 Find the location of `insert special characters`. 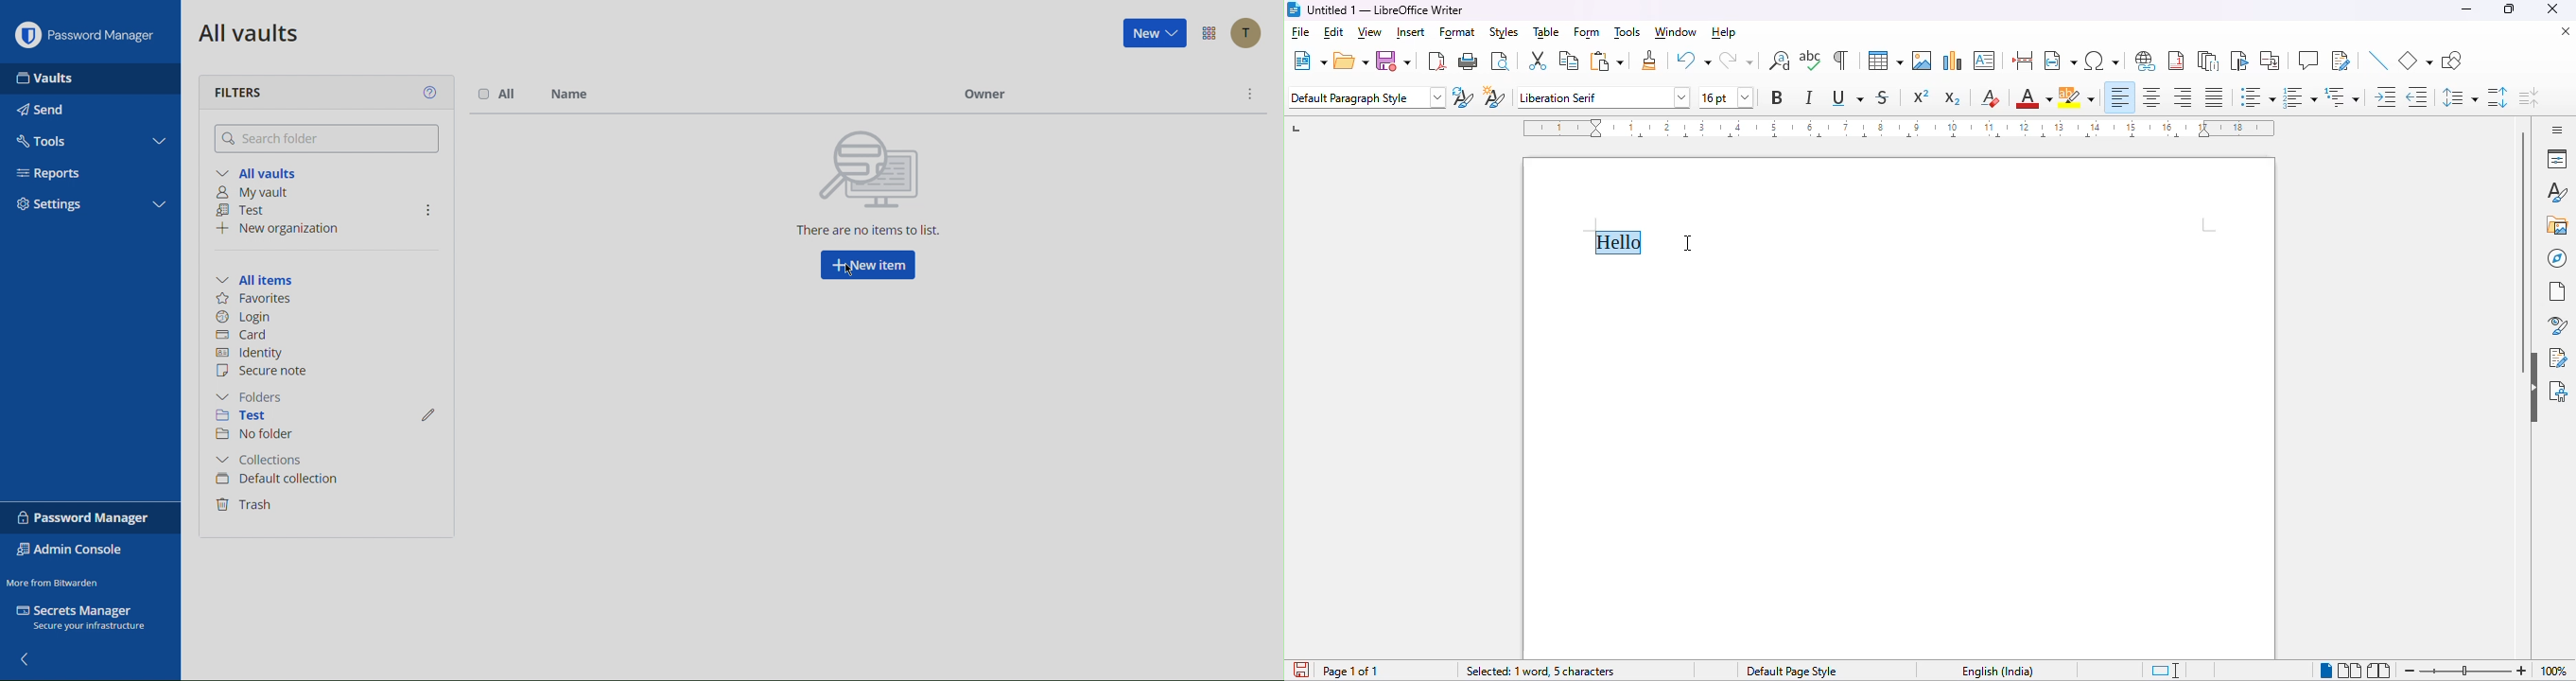

insert special characters is located at coordinates (2101, 61).